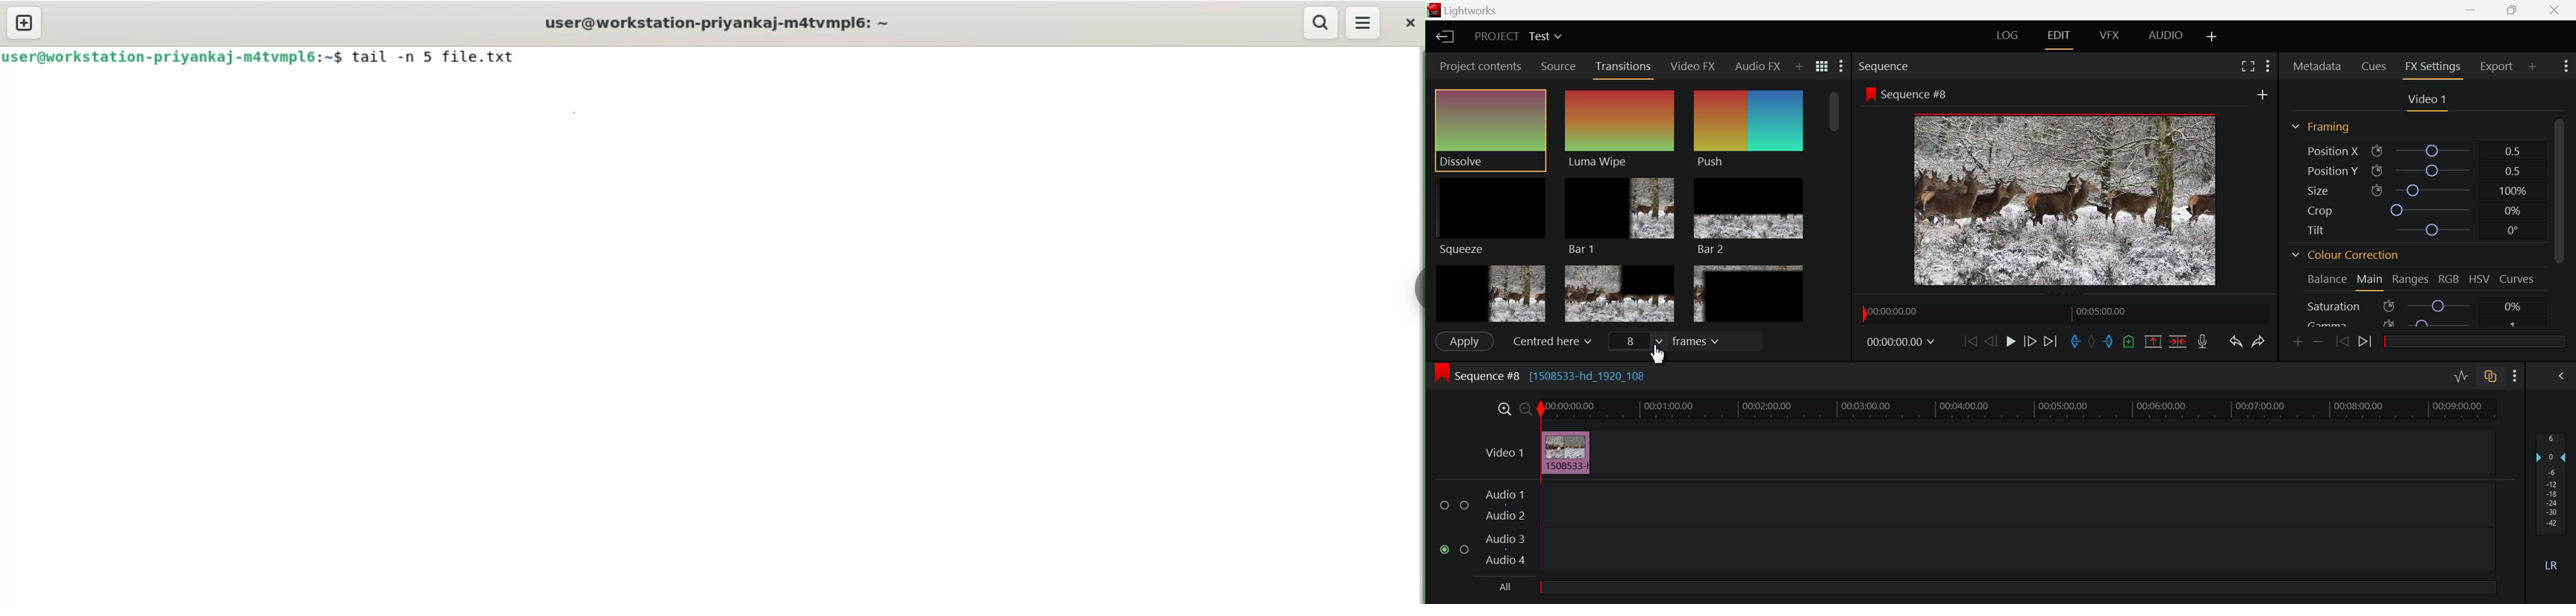 This screenshot has width=2576, height=616. I want to click on Mark In, so click(2077, 343).